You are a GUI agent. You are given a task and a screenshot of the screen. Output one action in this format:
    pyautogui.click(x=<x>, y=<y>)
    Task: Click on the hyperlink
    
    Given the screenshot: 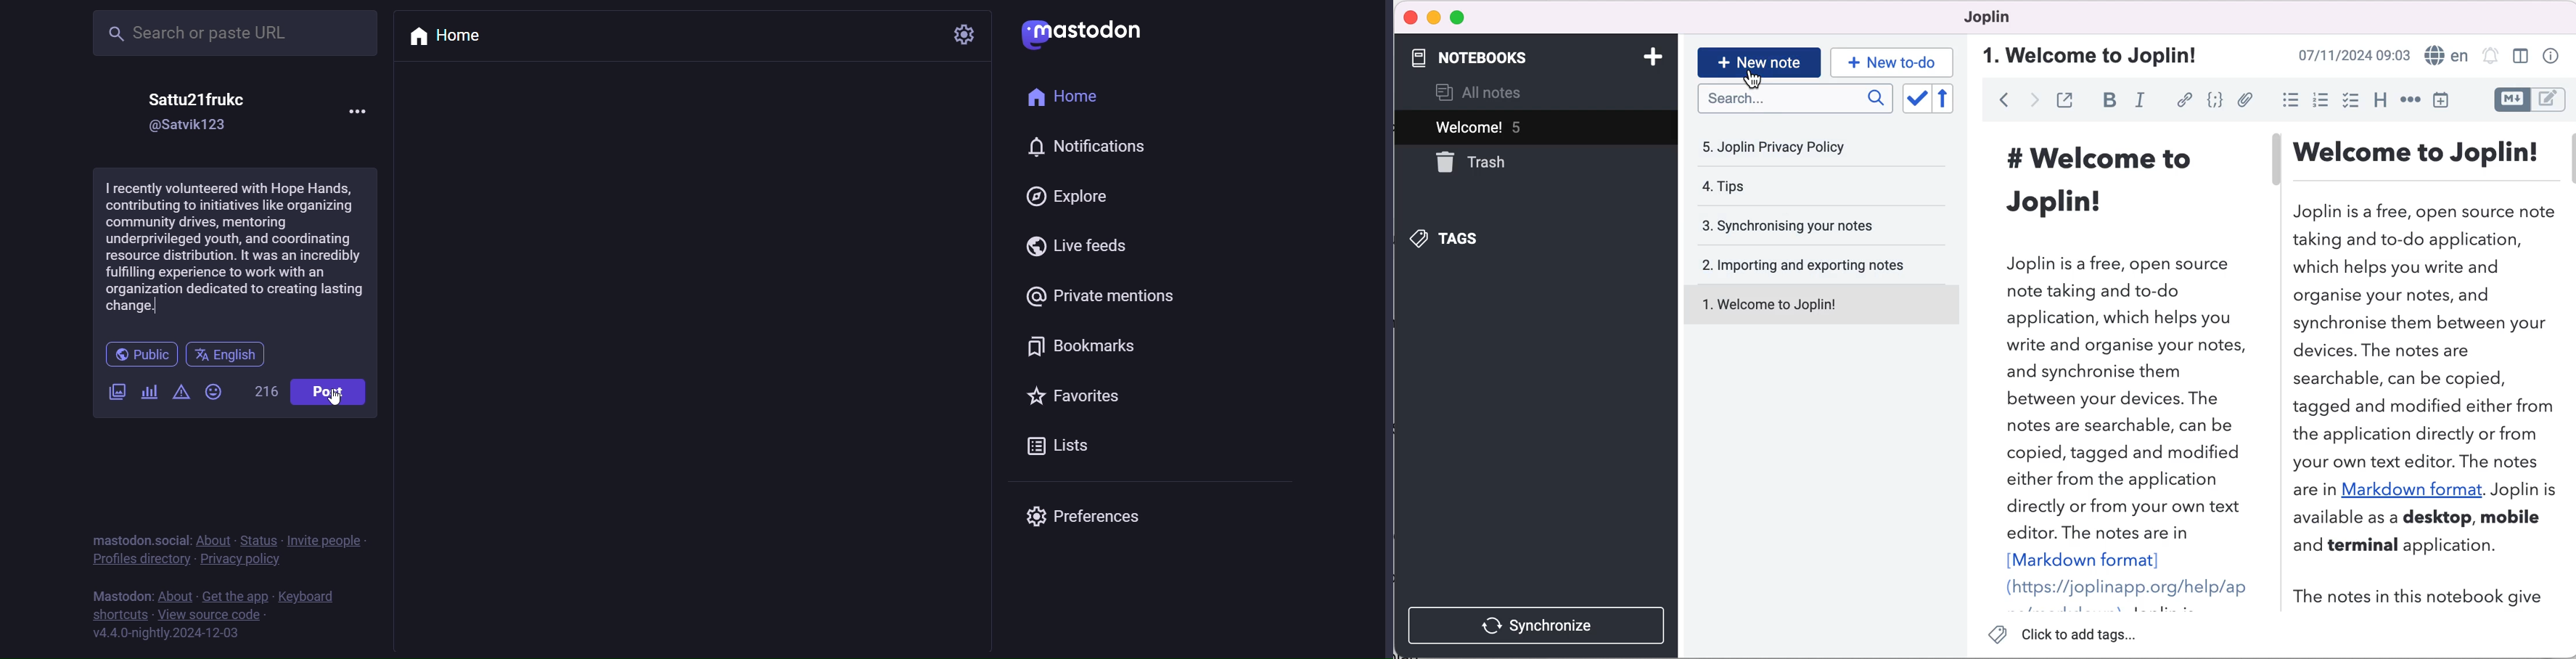 What is the action you would take?
    pyautogui.click(x=2182, y=100)
    